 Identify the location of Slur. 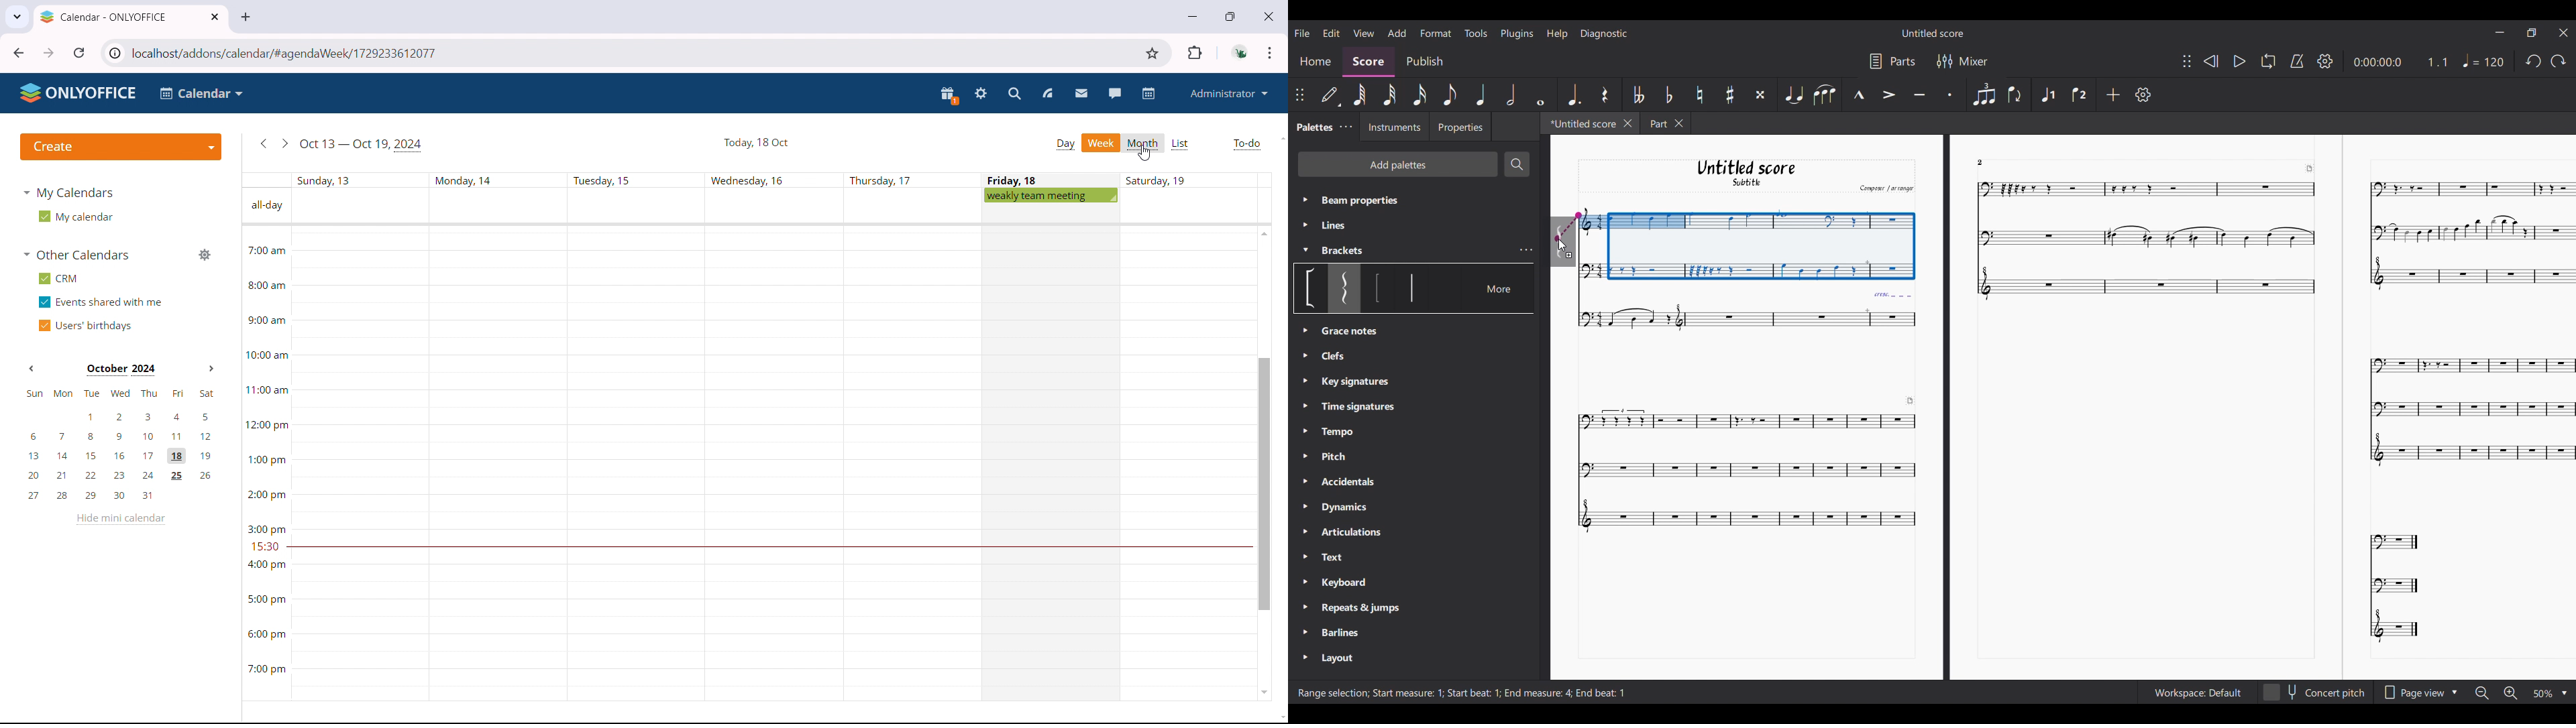
(1825, 95).